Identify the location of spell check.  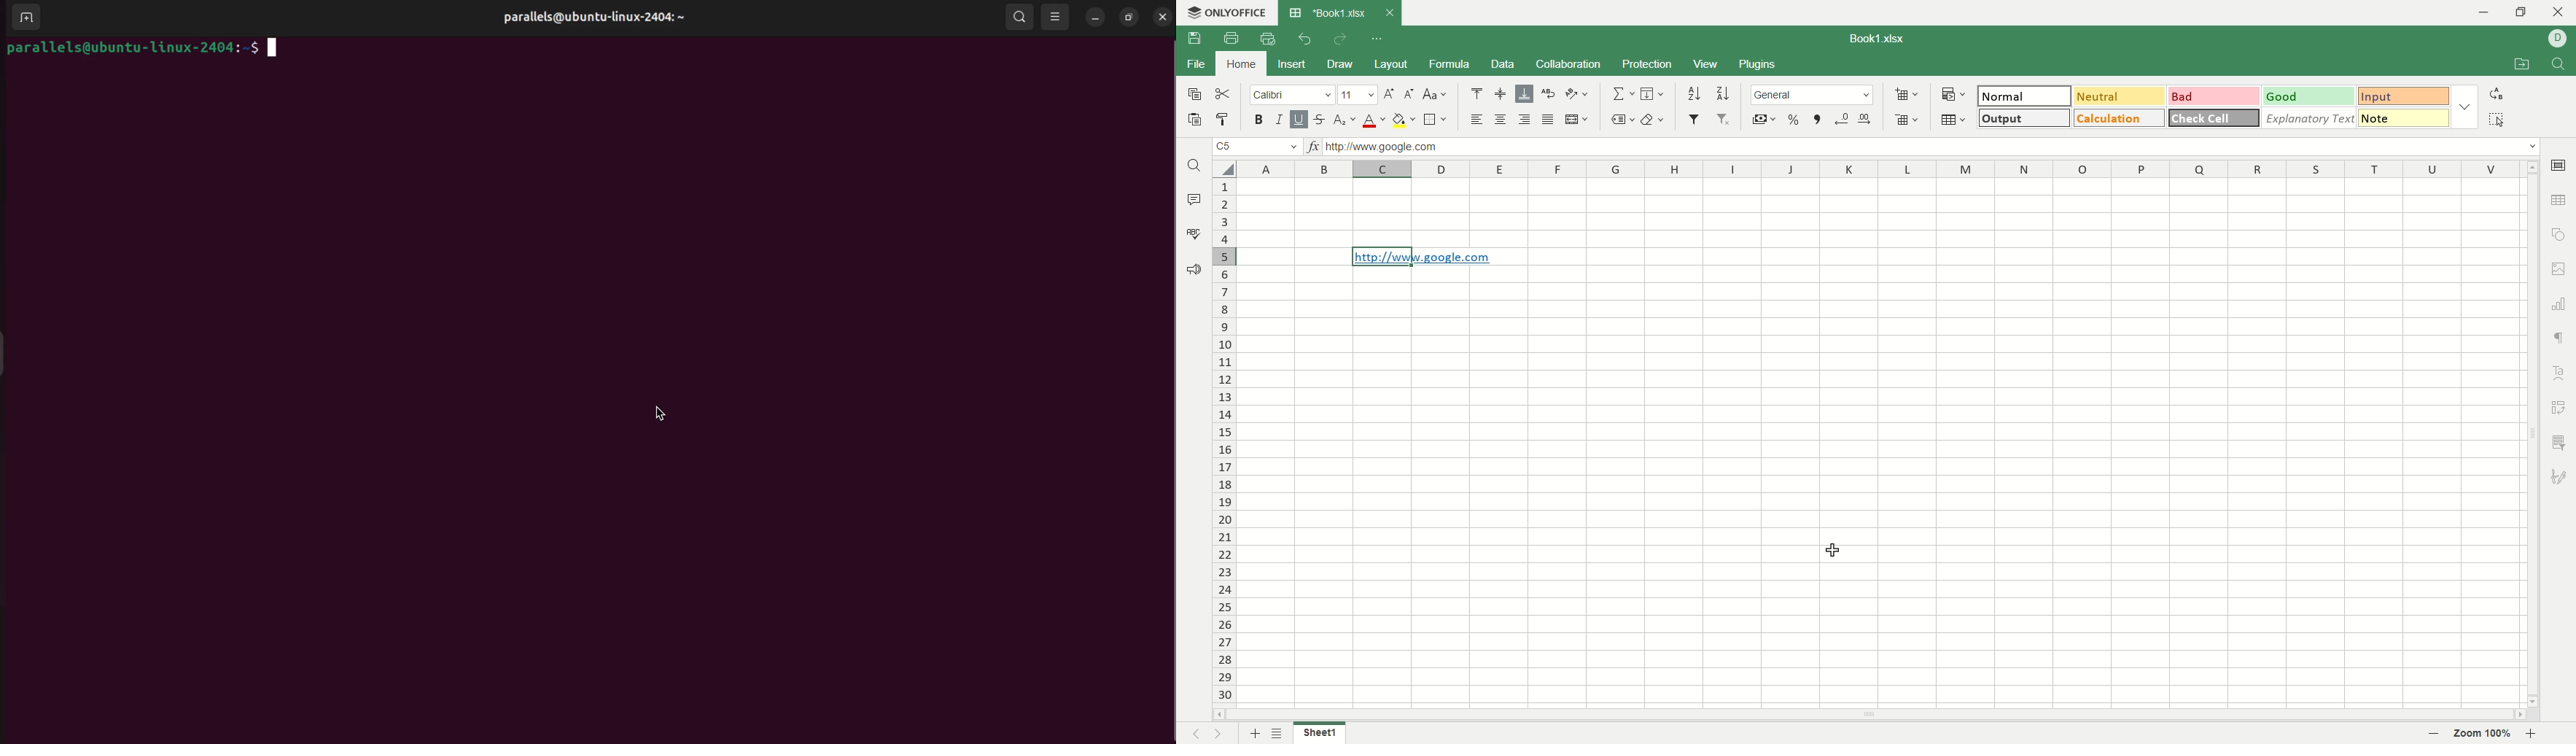
(1192, 233).